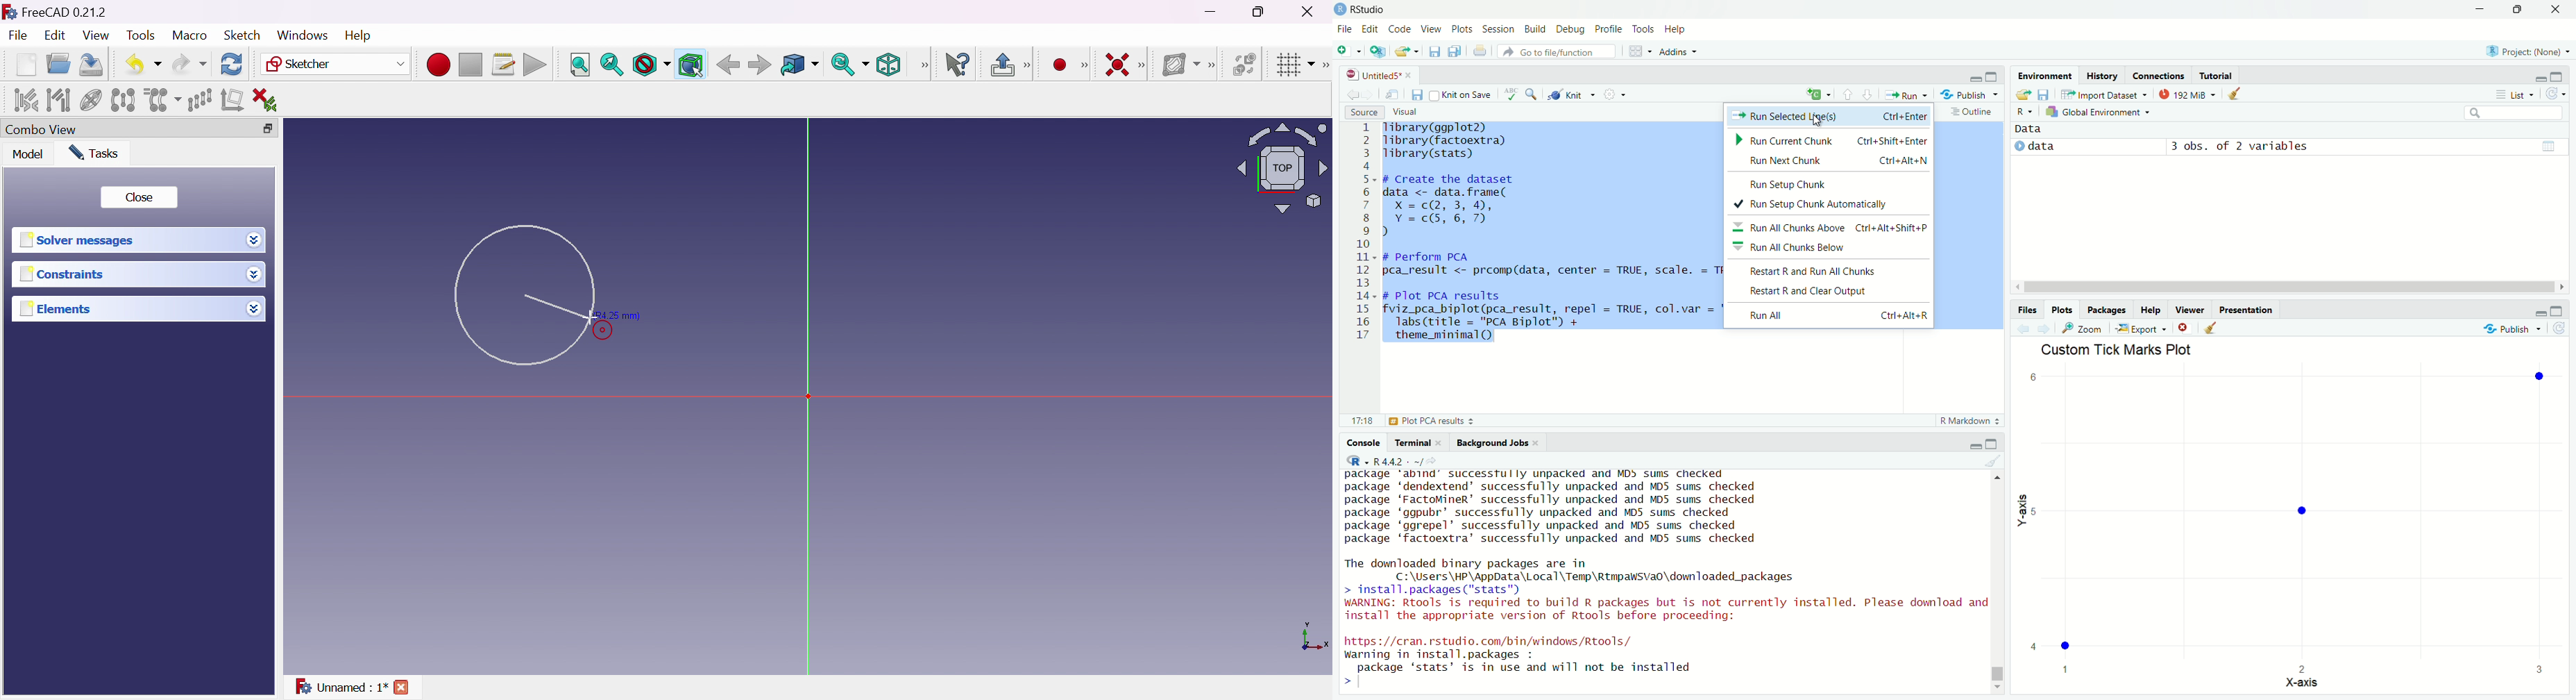 The image size is (2576, 700). I want to click on Build, so click(1536, 30).